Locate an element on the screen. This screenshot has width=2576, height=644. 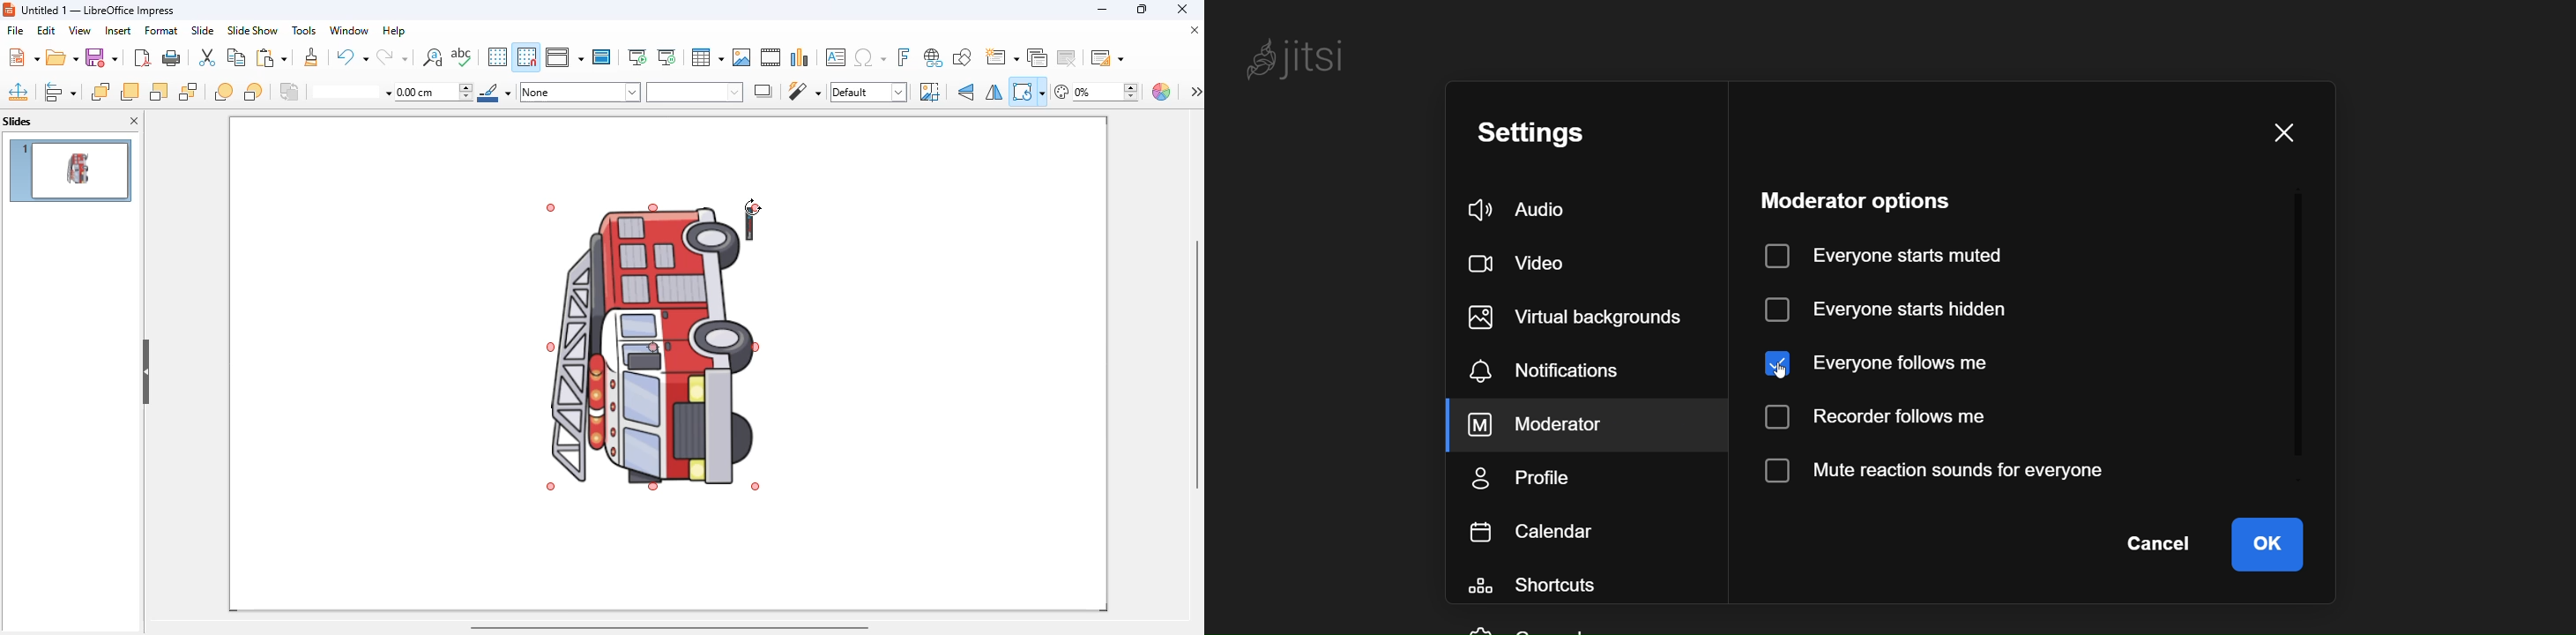
horizontally is located at coordinates (994, 93).